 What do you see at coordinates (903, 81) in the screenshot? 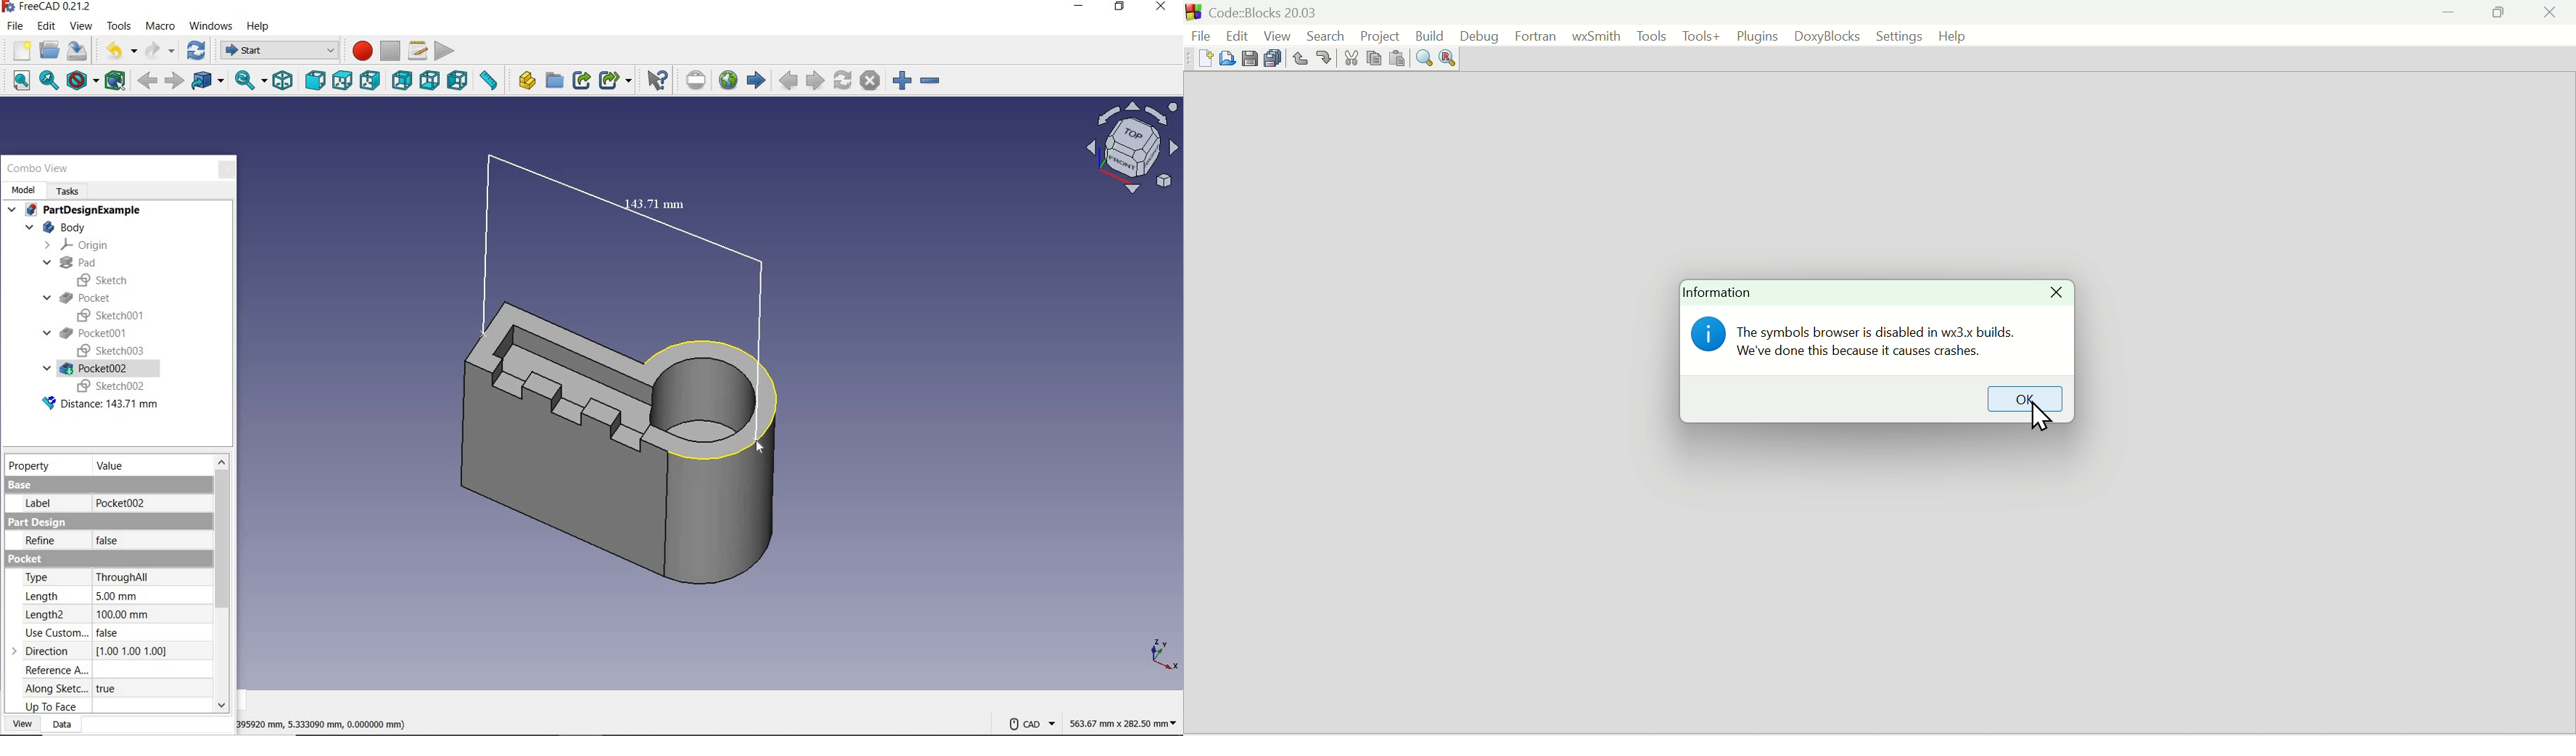
I see `zoom in` at bounding box center [903, 81].